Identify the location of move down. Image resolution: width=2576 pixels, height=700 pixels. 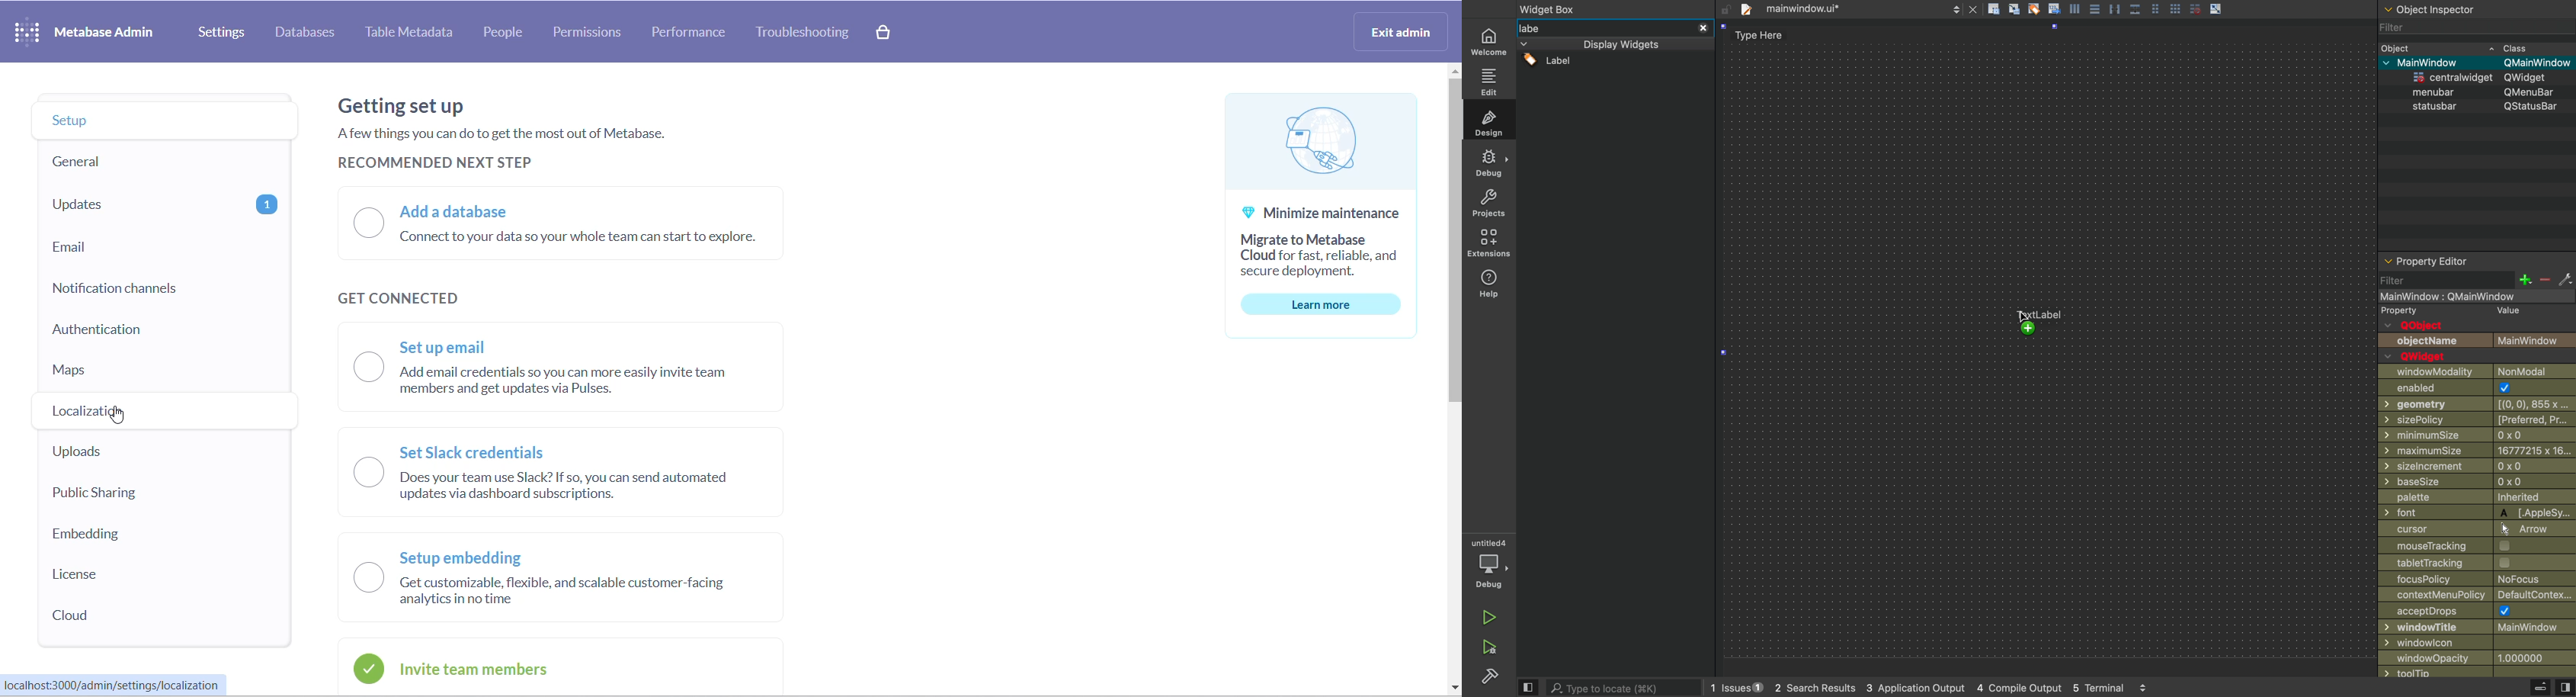
(1453, 688).